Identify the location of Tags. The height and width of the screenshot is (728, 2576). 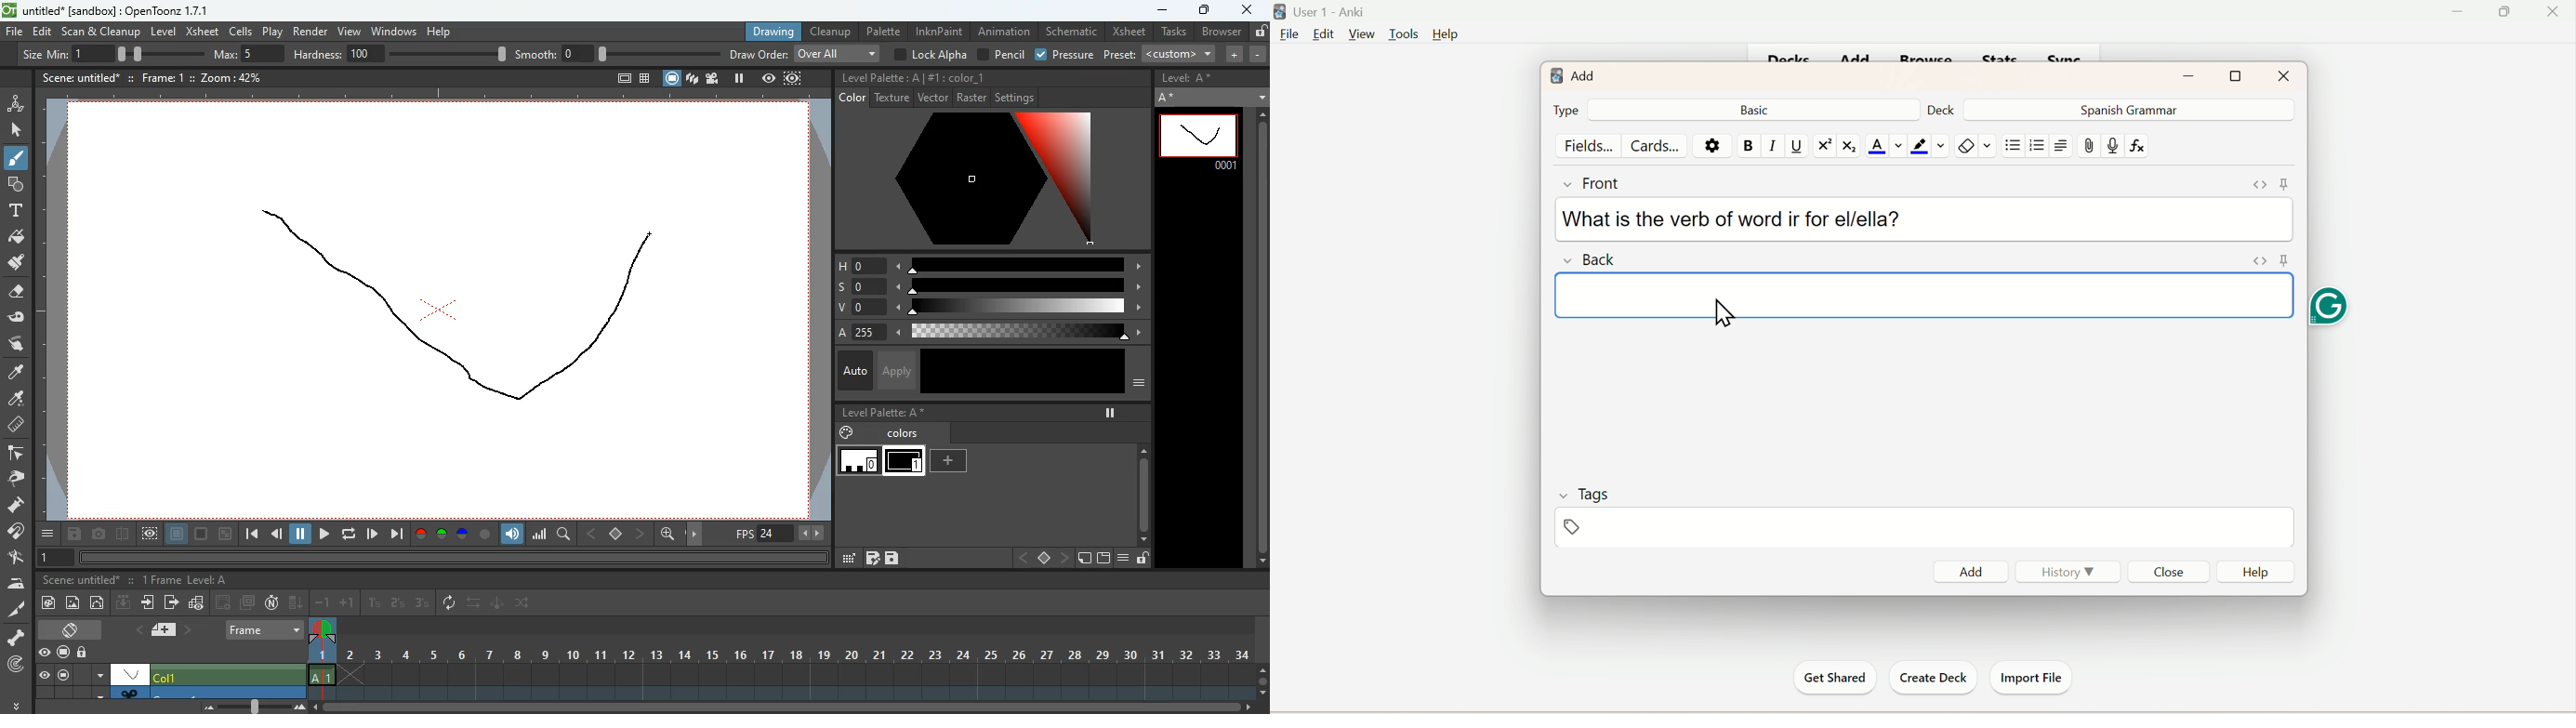
(1594, 529).